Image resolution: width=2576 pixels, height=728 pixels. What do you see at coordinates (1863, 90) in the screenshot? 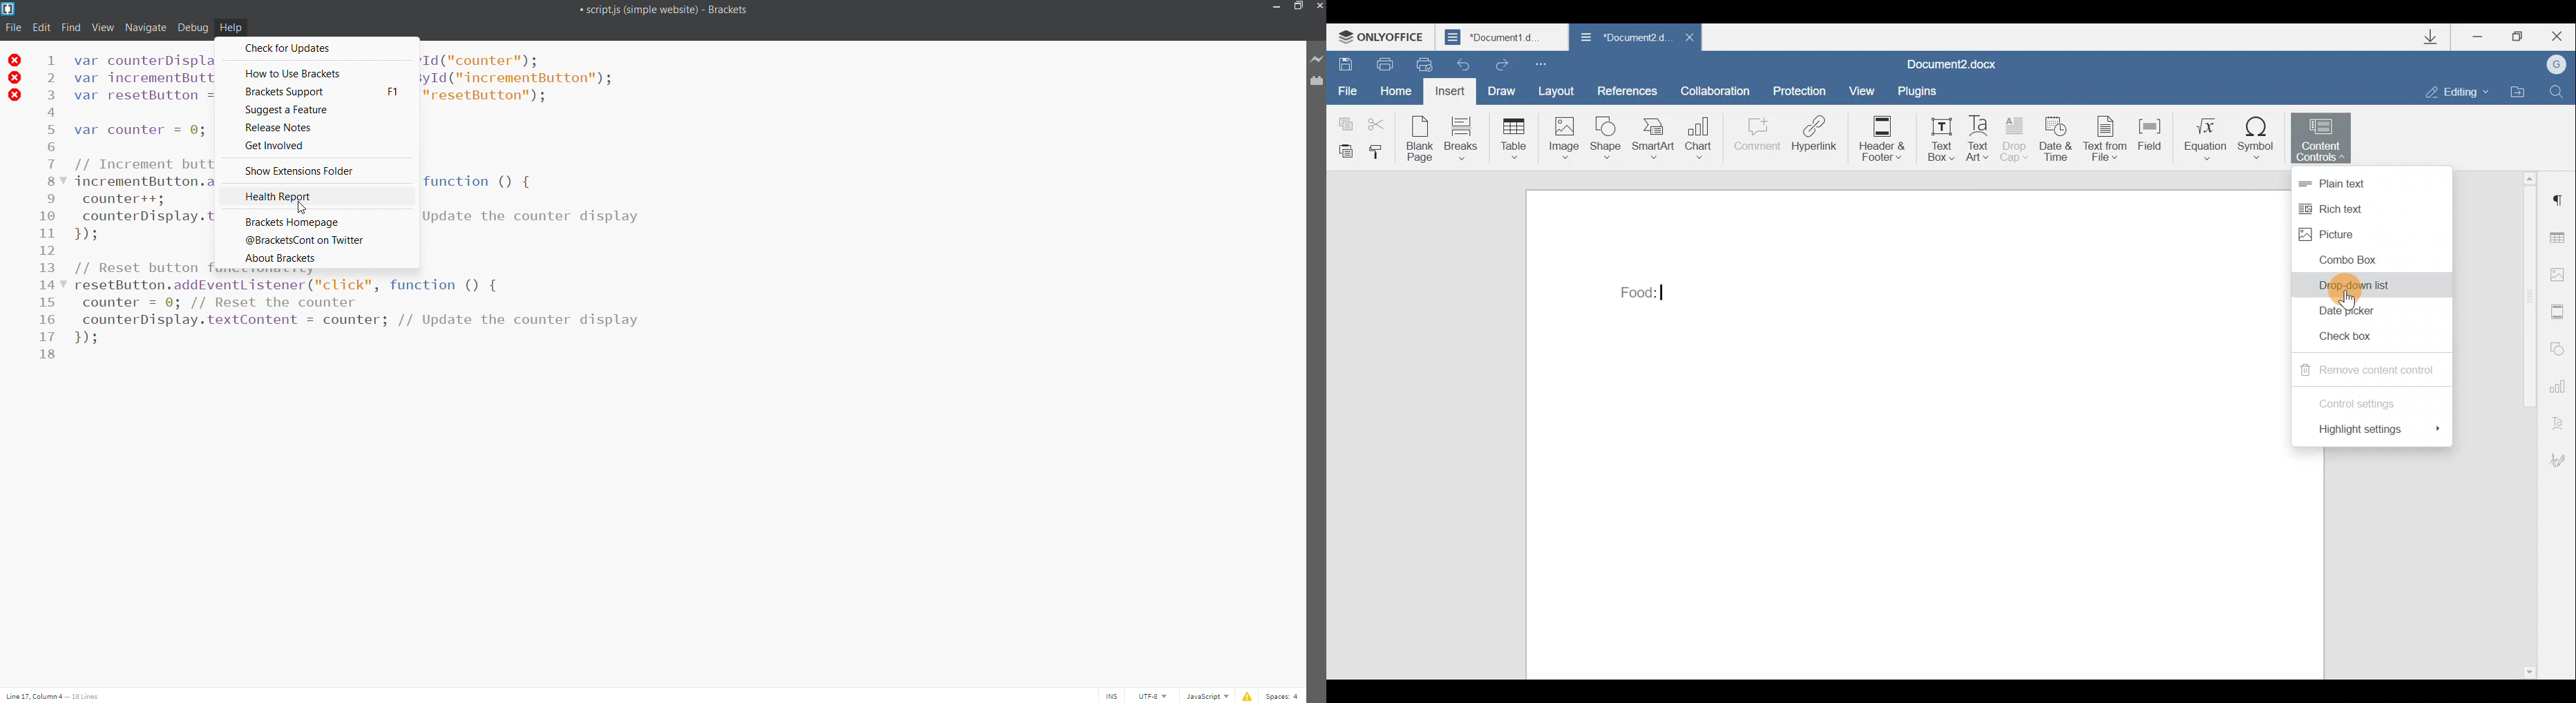
I see `View` at bounding box center [1863, 90].